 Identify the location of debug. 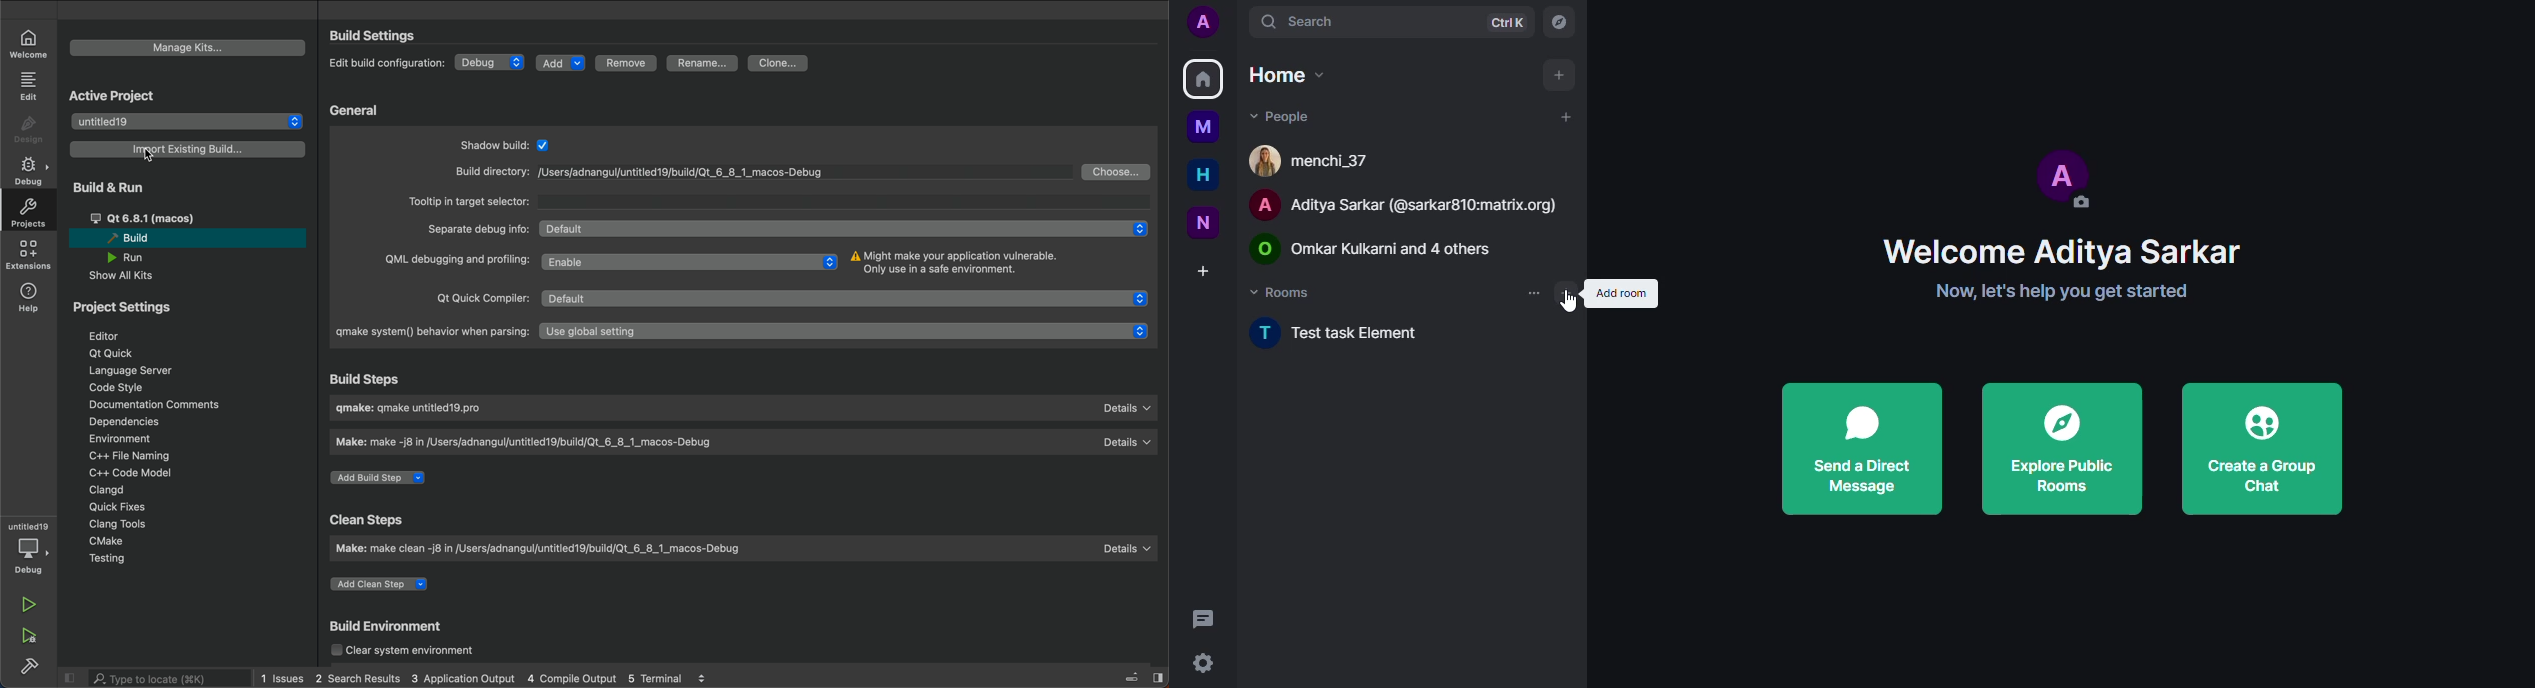
(32, 171).